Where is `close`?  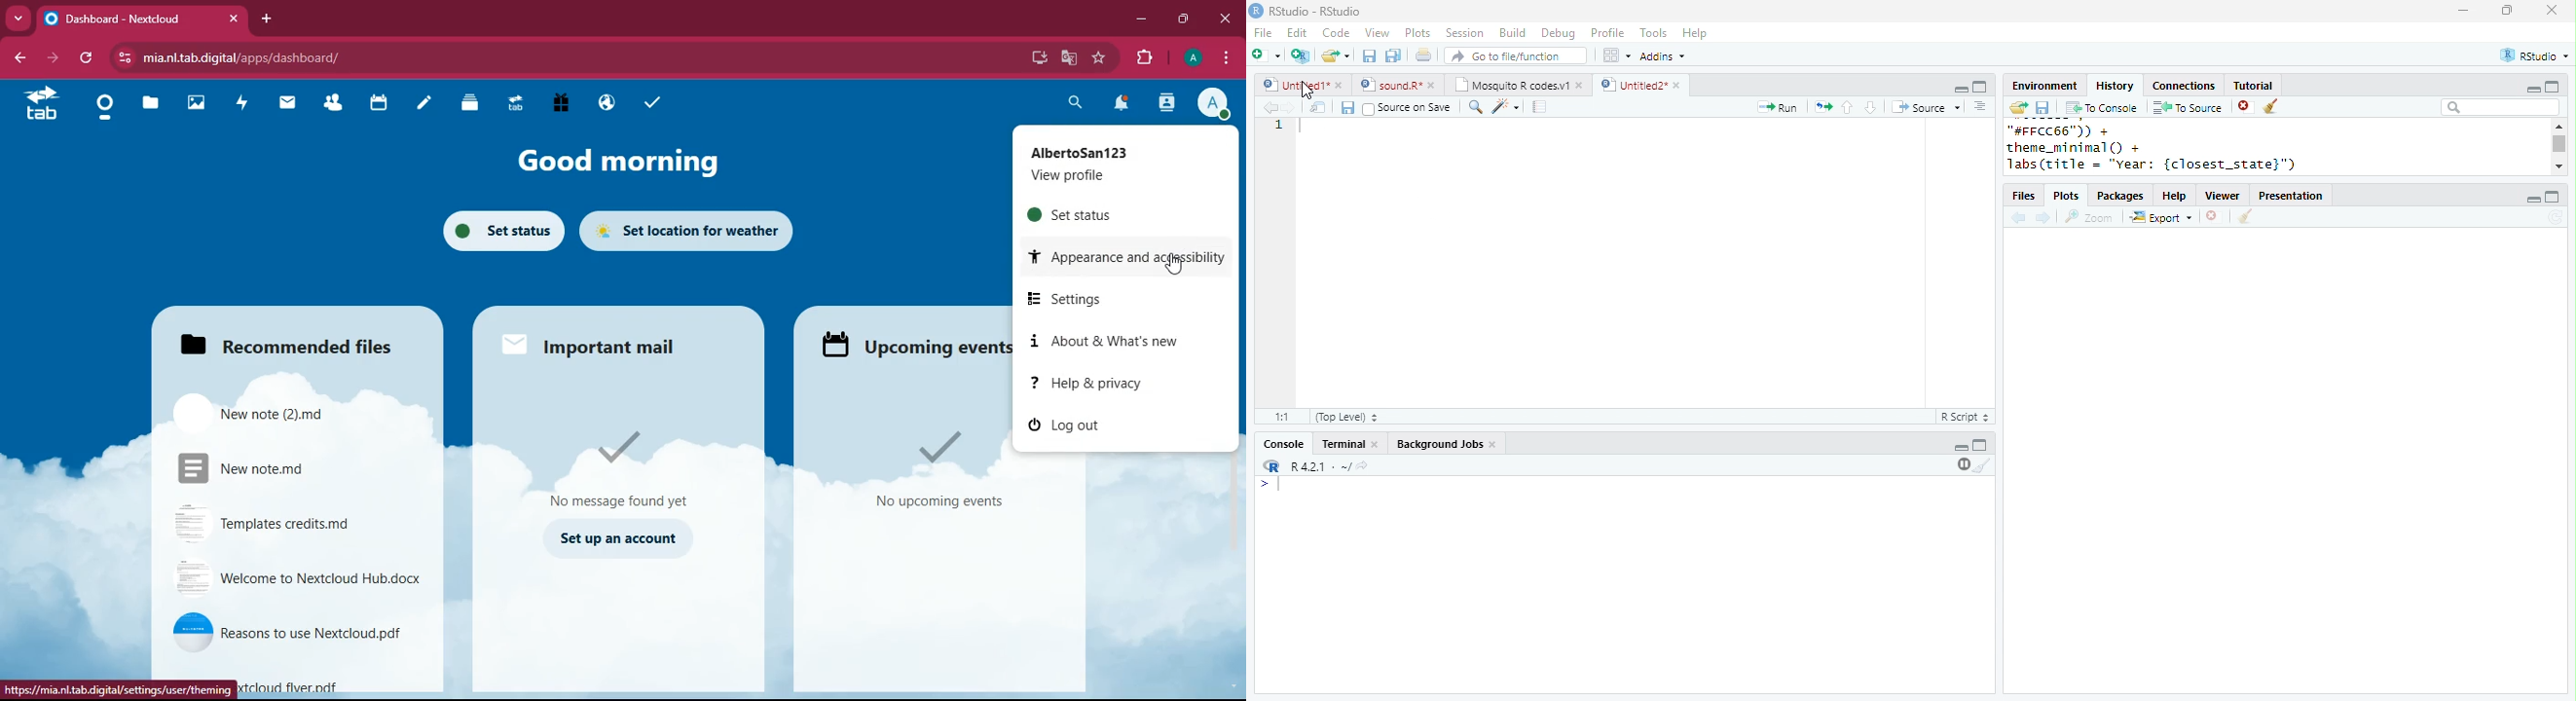 close is located at coordinates (1677, 85).